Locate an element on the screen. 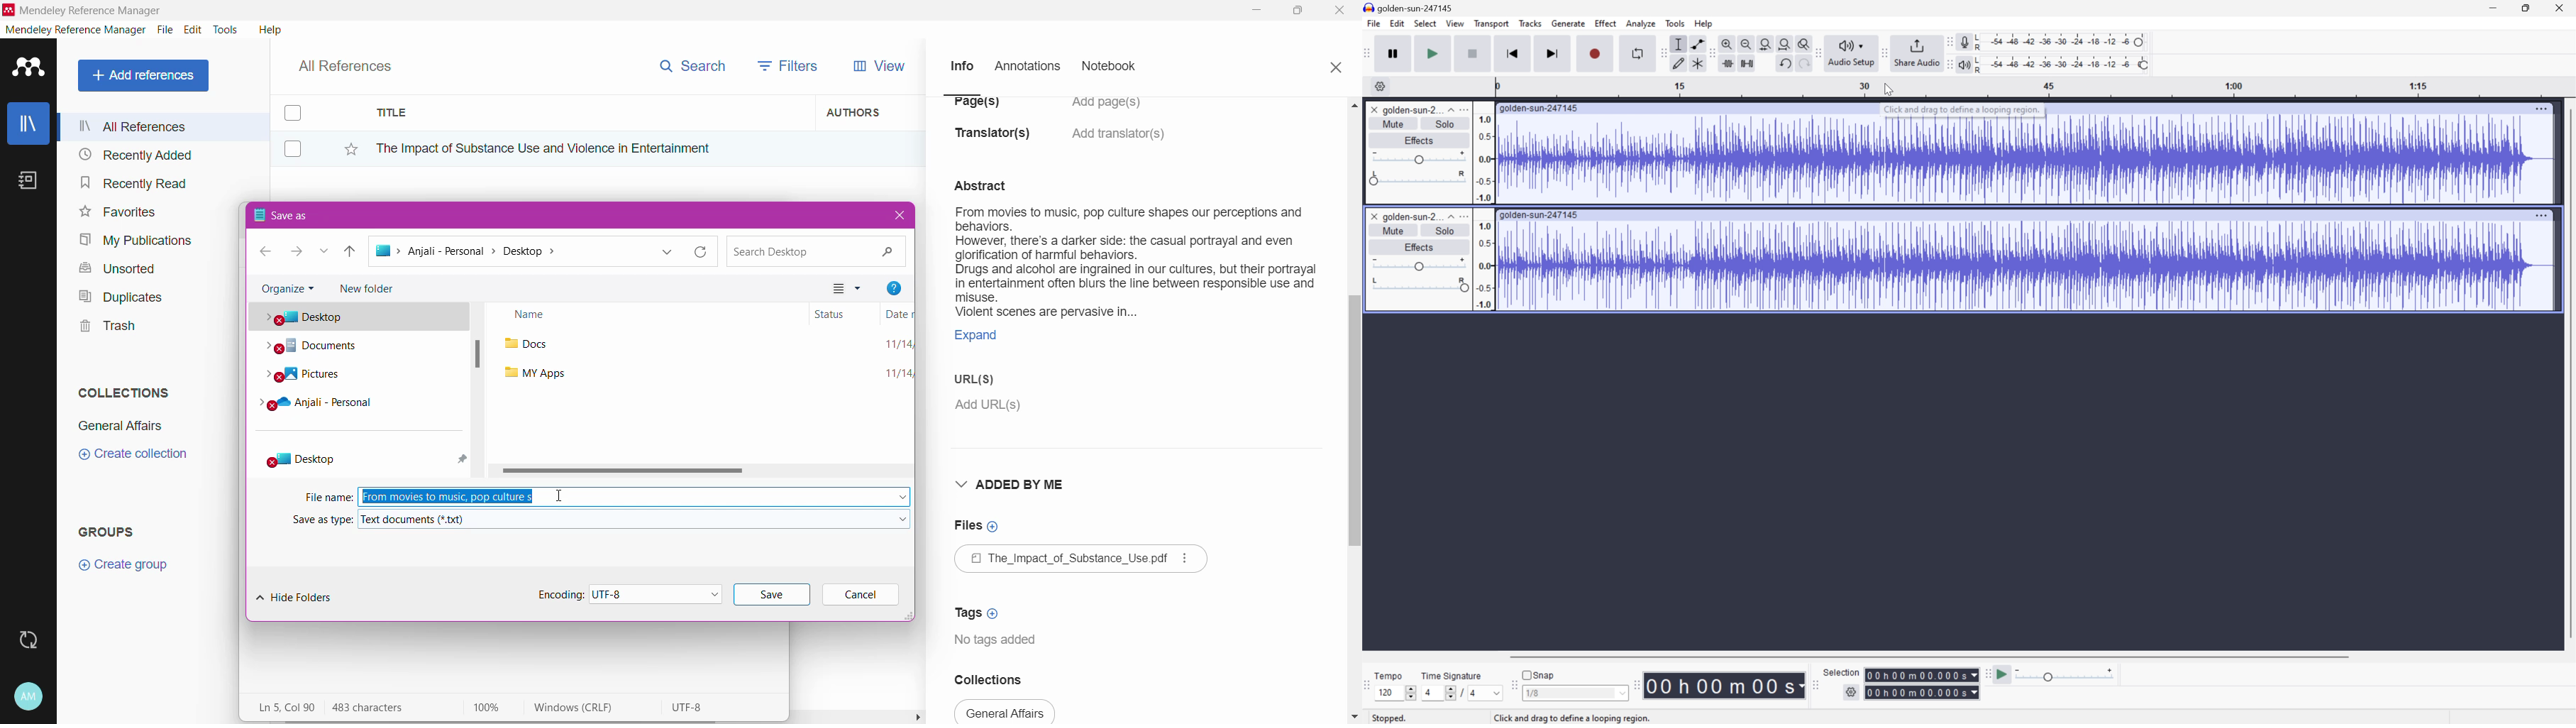 This screenshot has width=2576, height=728. Audacity transport toolbar is located at coordinates (1371, 54).